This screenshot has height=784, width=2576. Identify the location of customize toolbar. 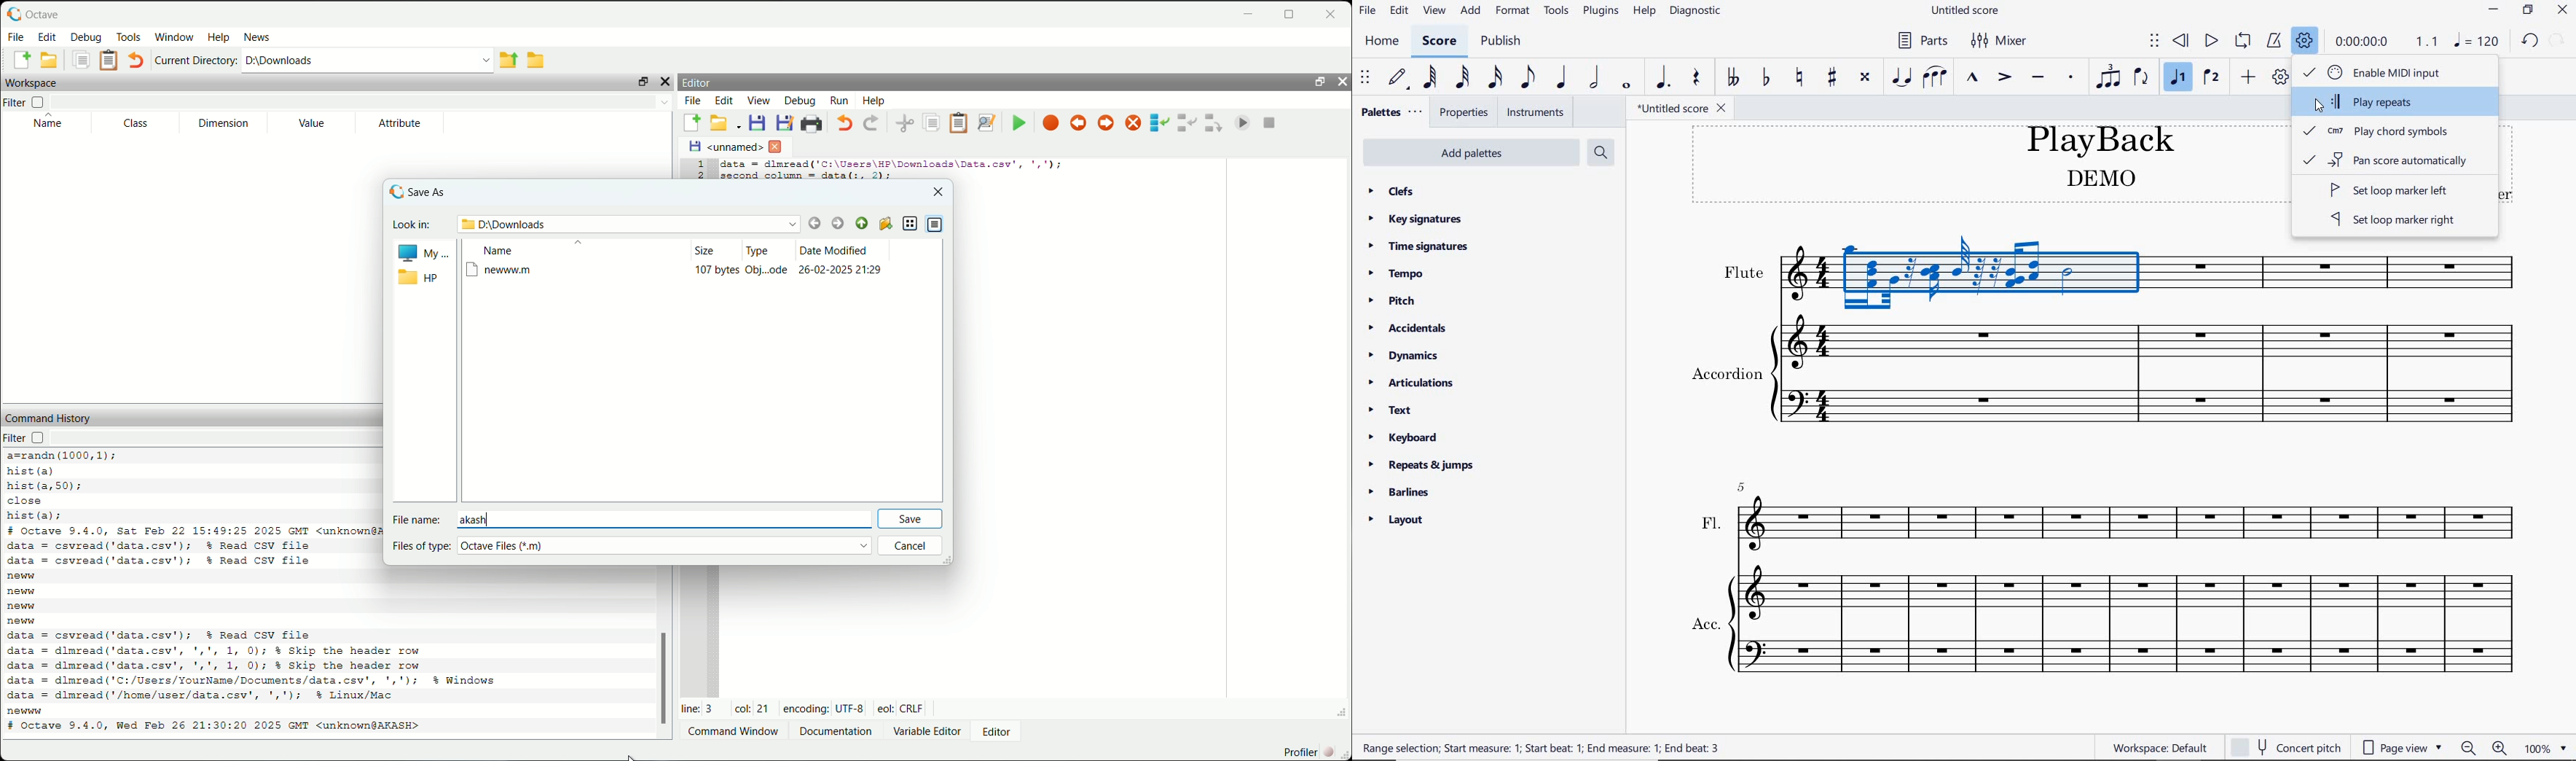
(2280, 76).